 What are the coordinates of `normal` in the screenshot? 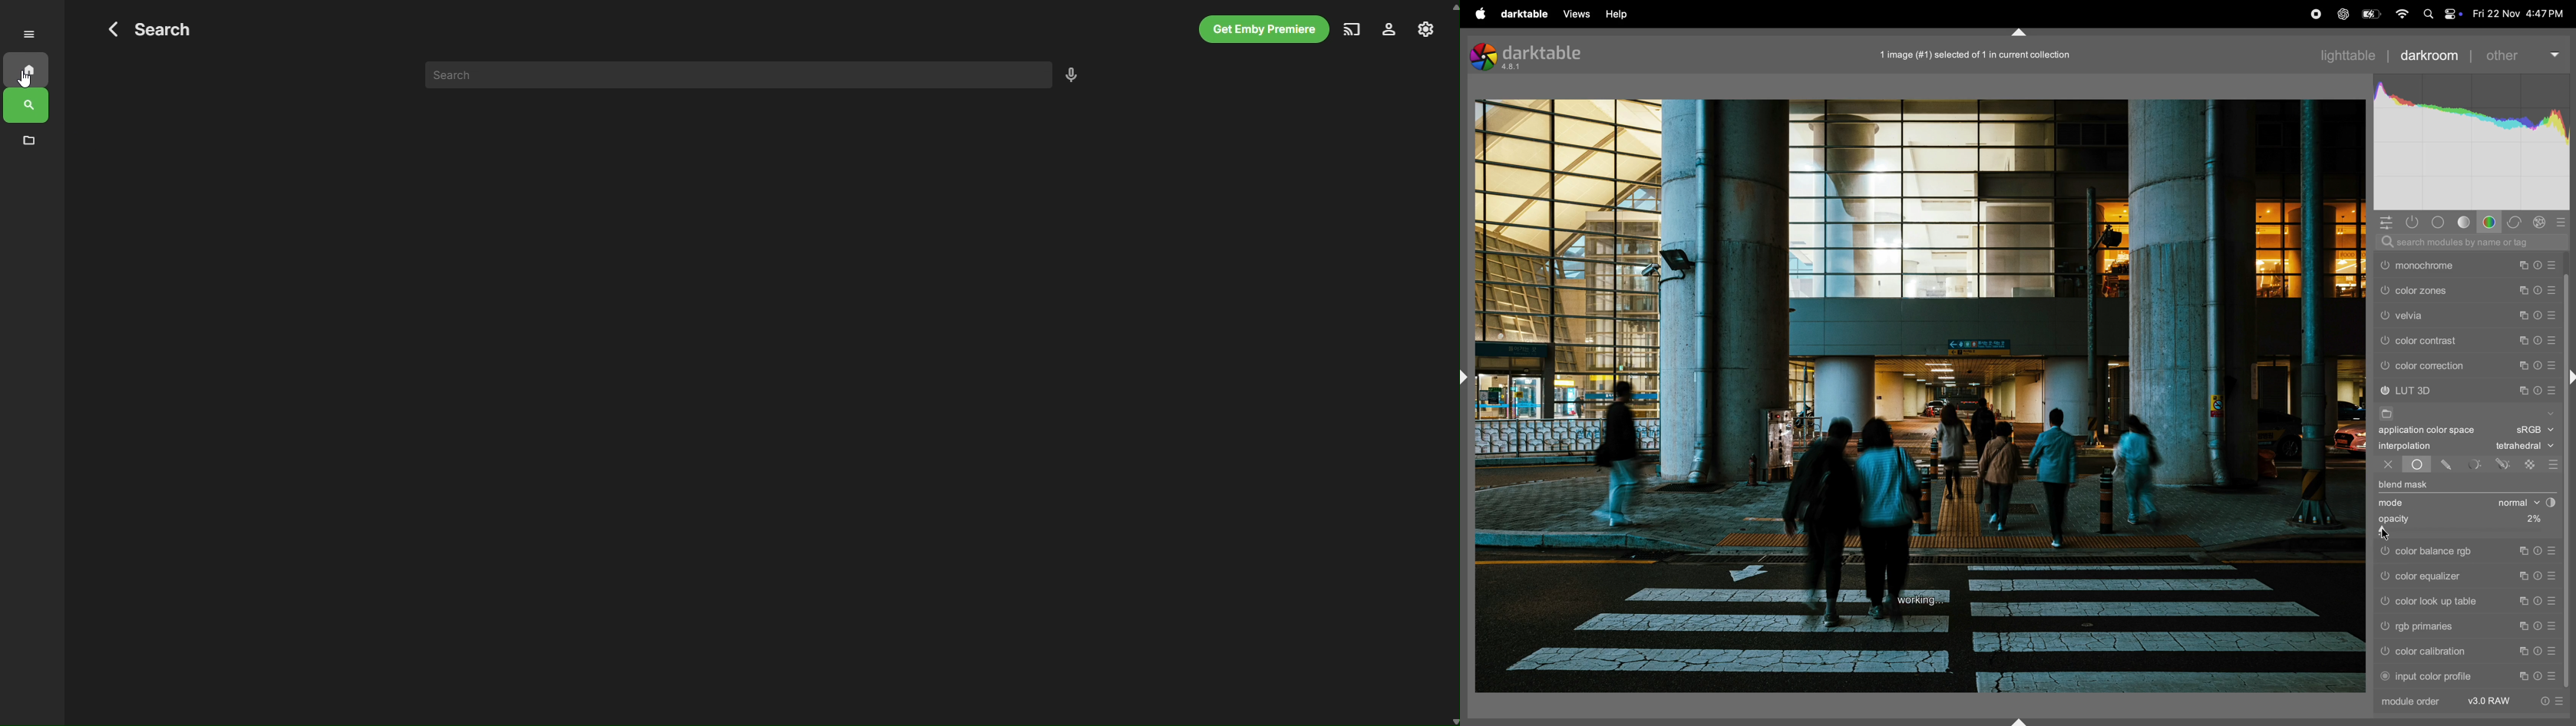 It's located at (2525, 503).